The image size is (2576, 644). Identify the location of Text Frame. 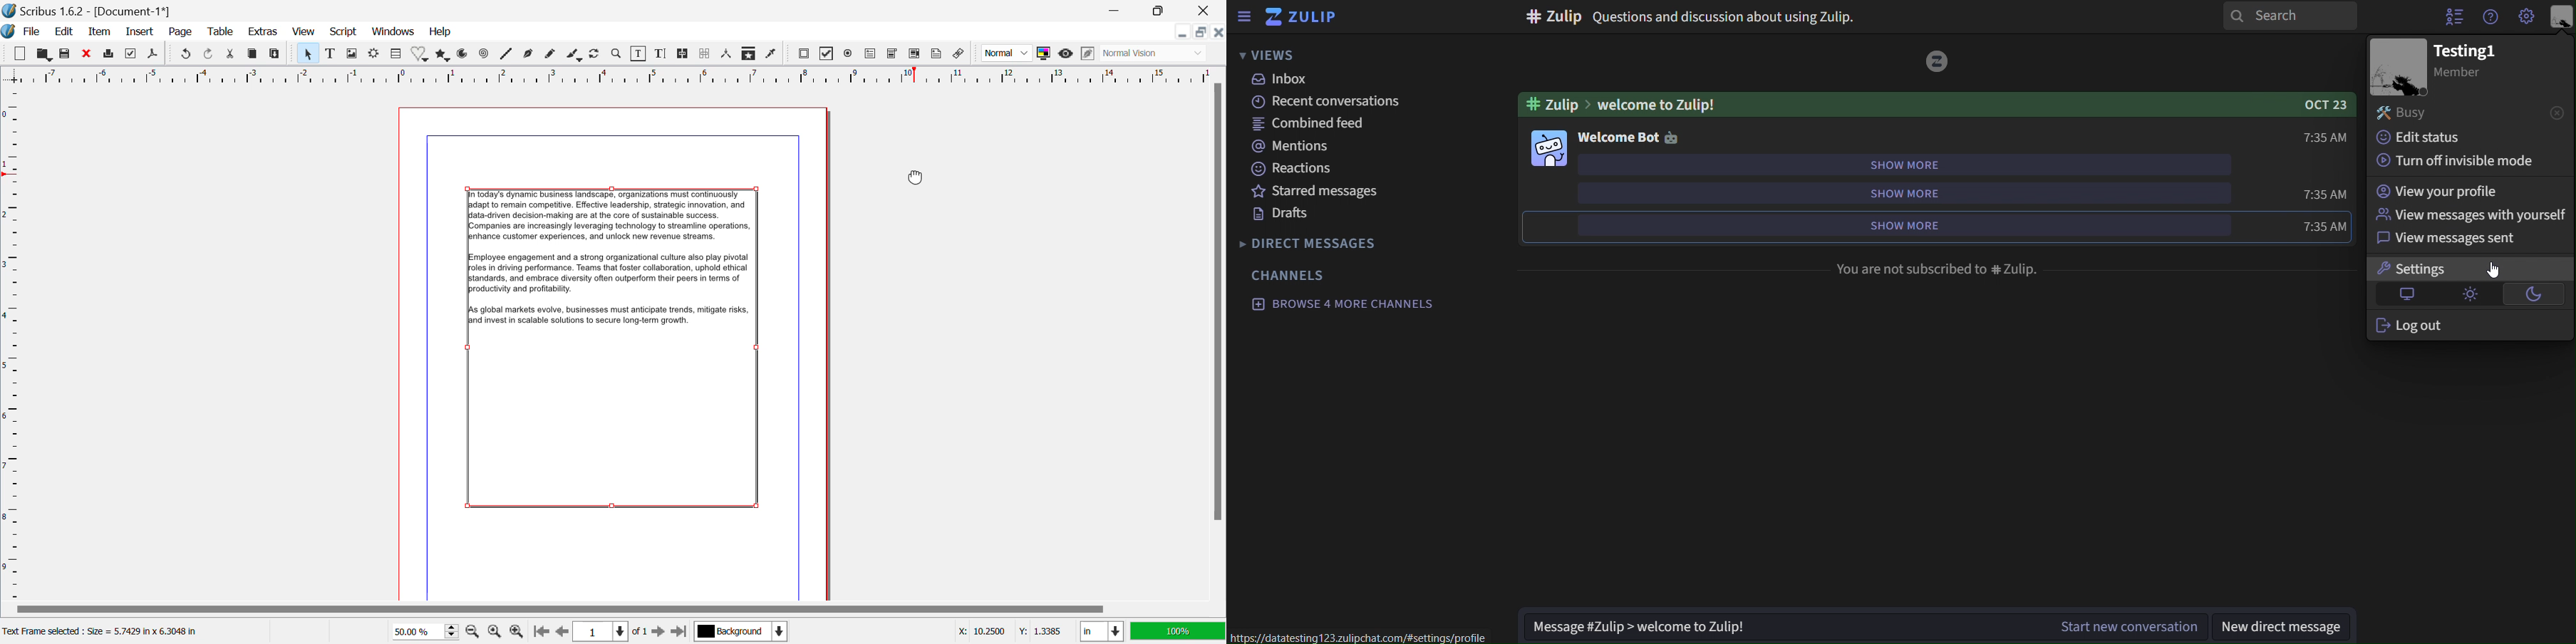
(330, 54).